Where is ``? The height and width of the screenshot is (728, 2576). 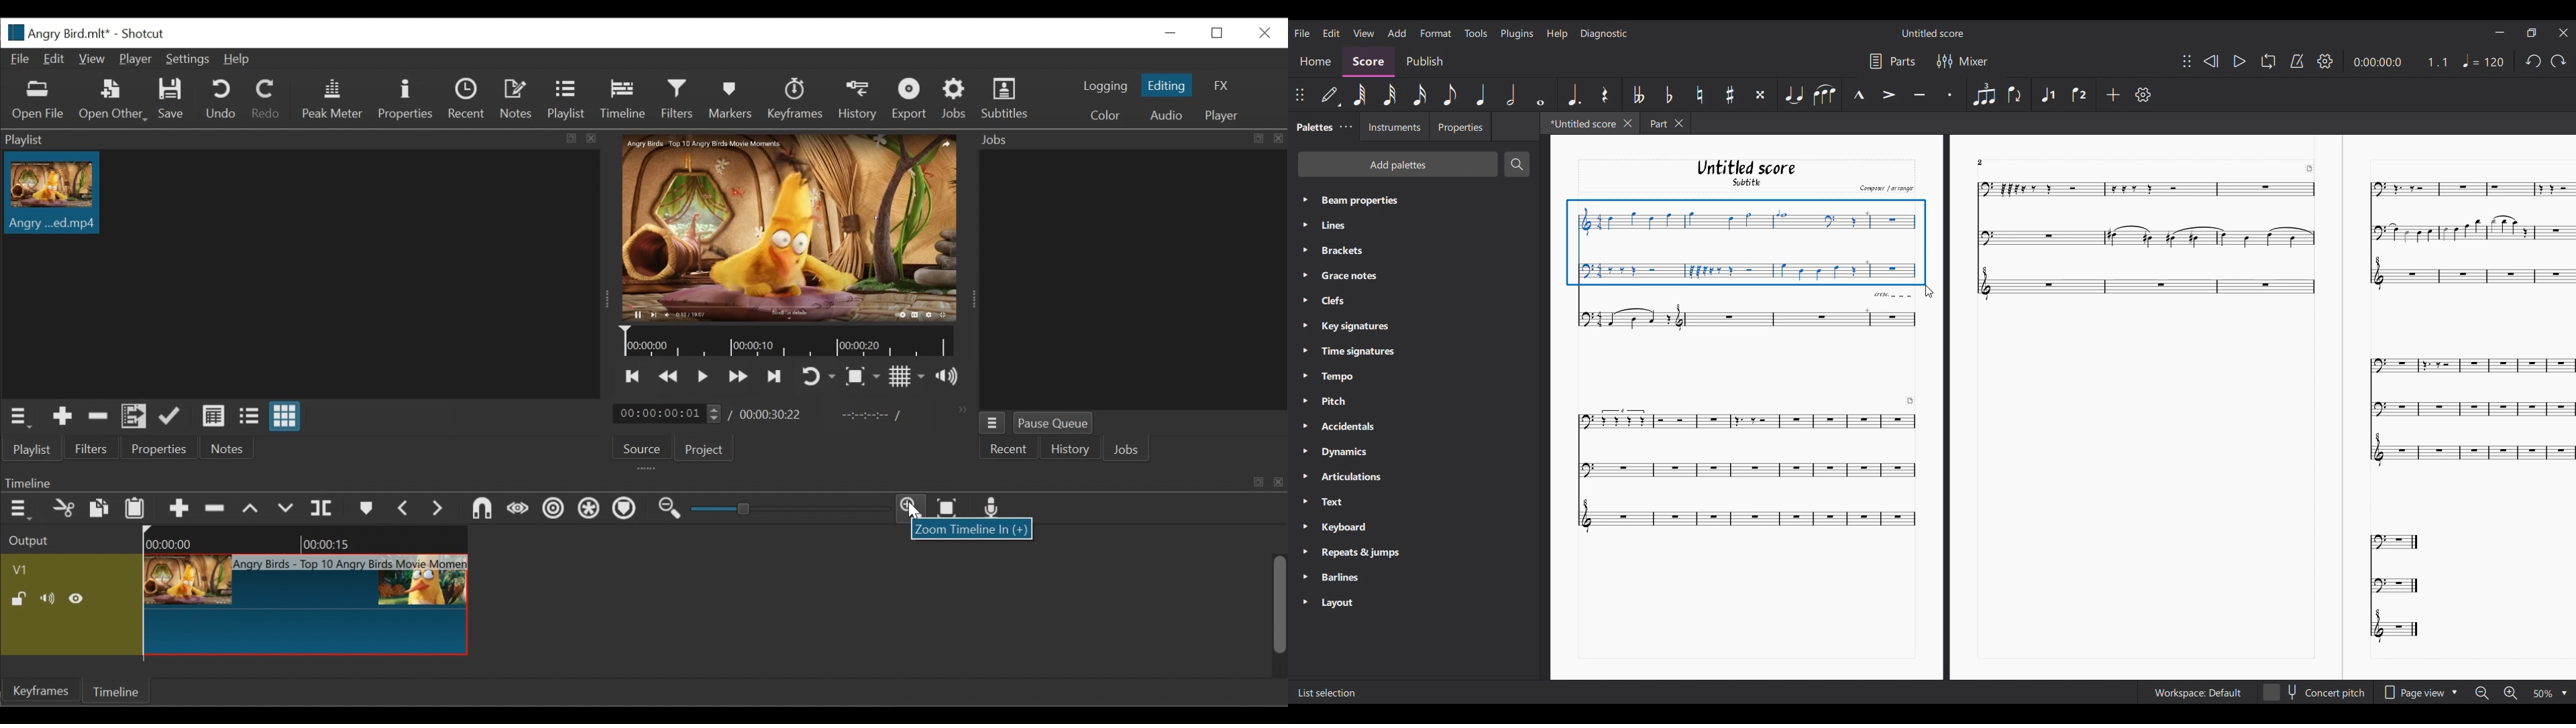  is located at coordinates (1303, 327).